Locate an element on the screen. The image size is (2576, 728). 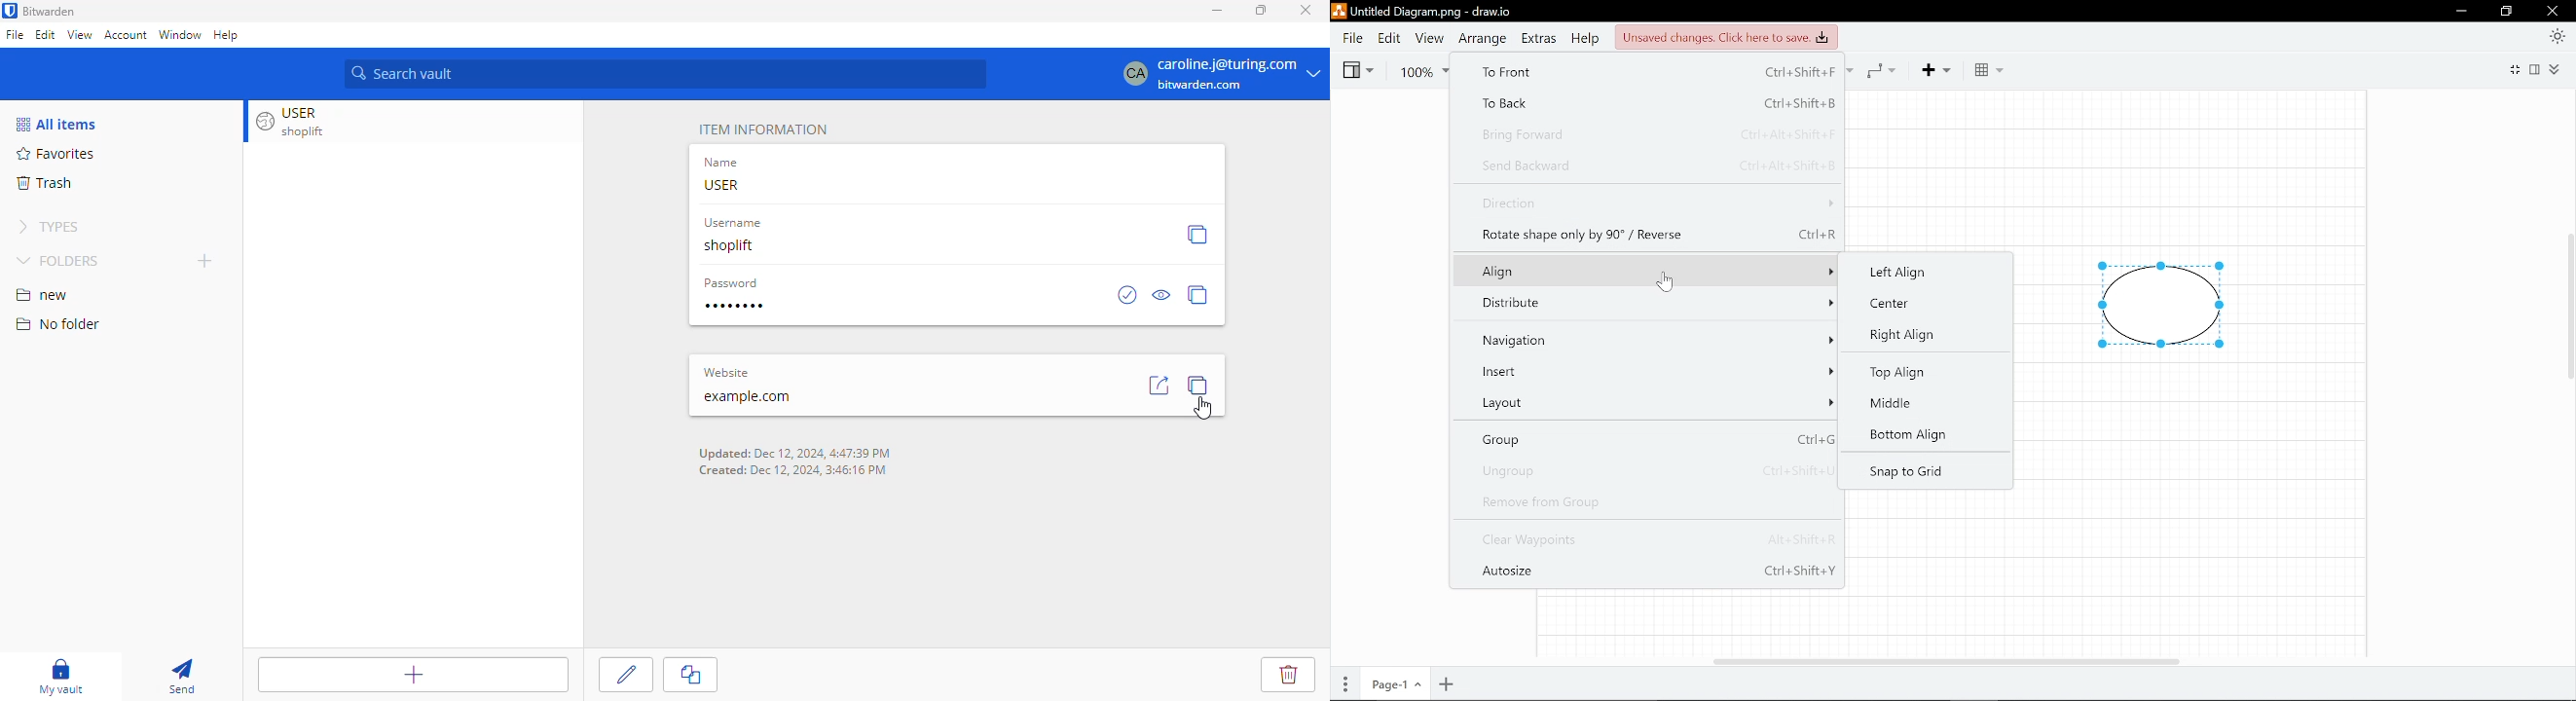
Minimize is located at coordinates (2460, 11).